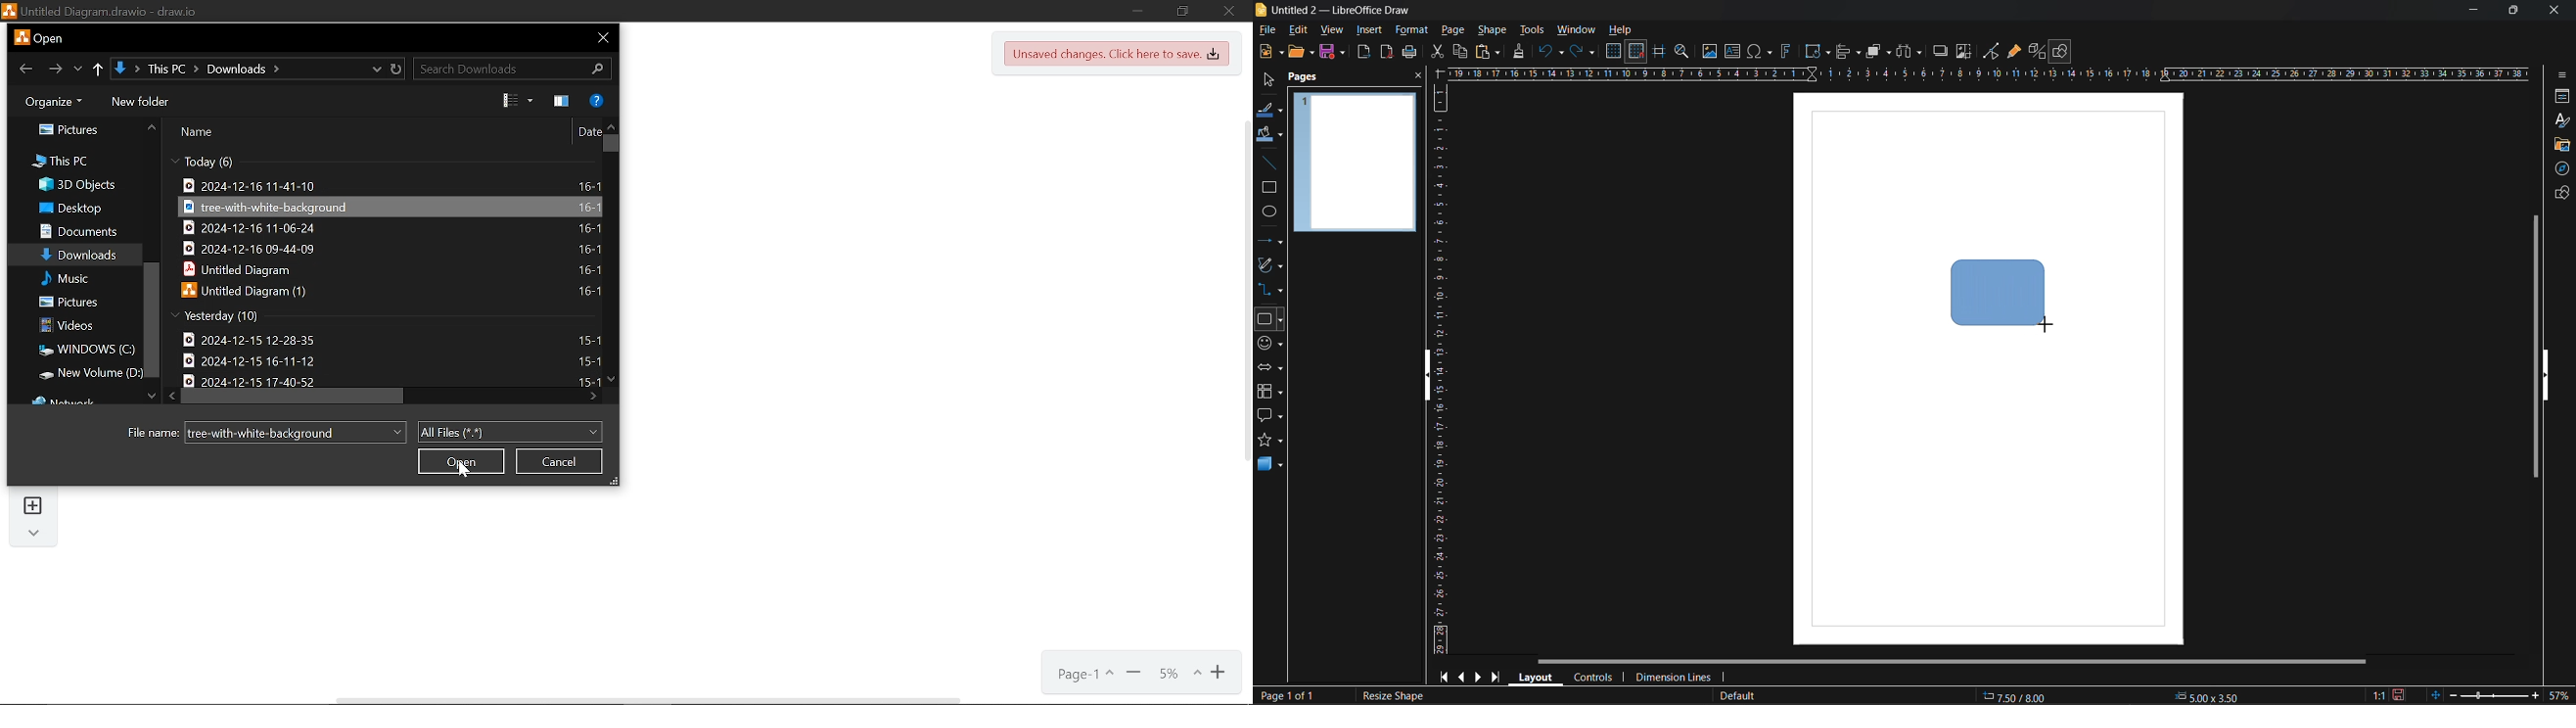  Describe the element at coordinates (1439, 52) in the screenshot. I see `cut` at that location.